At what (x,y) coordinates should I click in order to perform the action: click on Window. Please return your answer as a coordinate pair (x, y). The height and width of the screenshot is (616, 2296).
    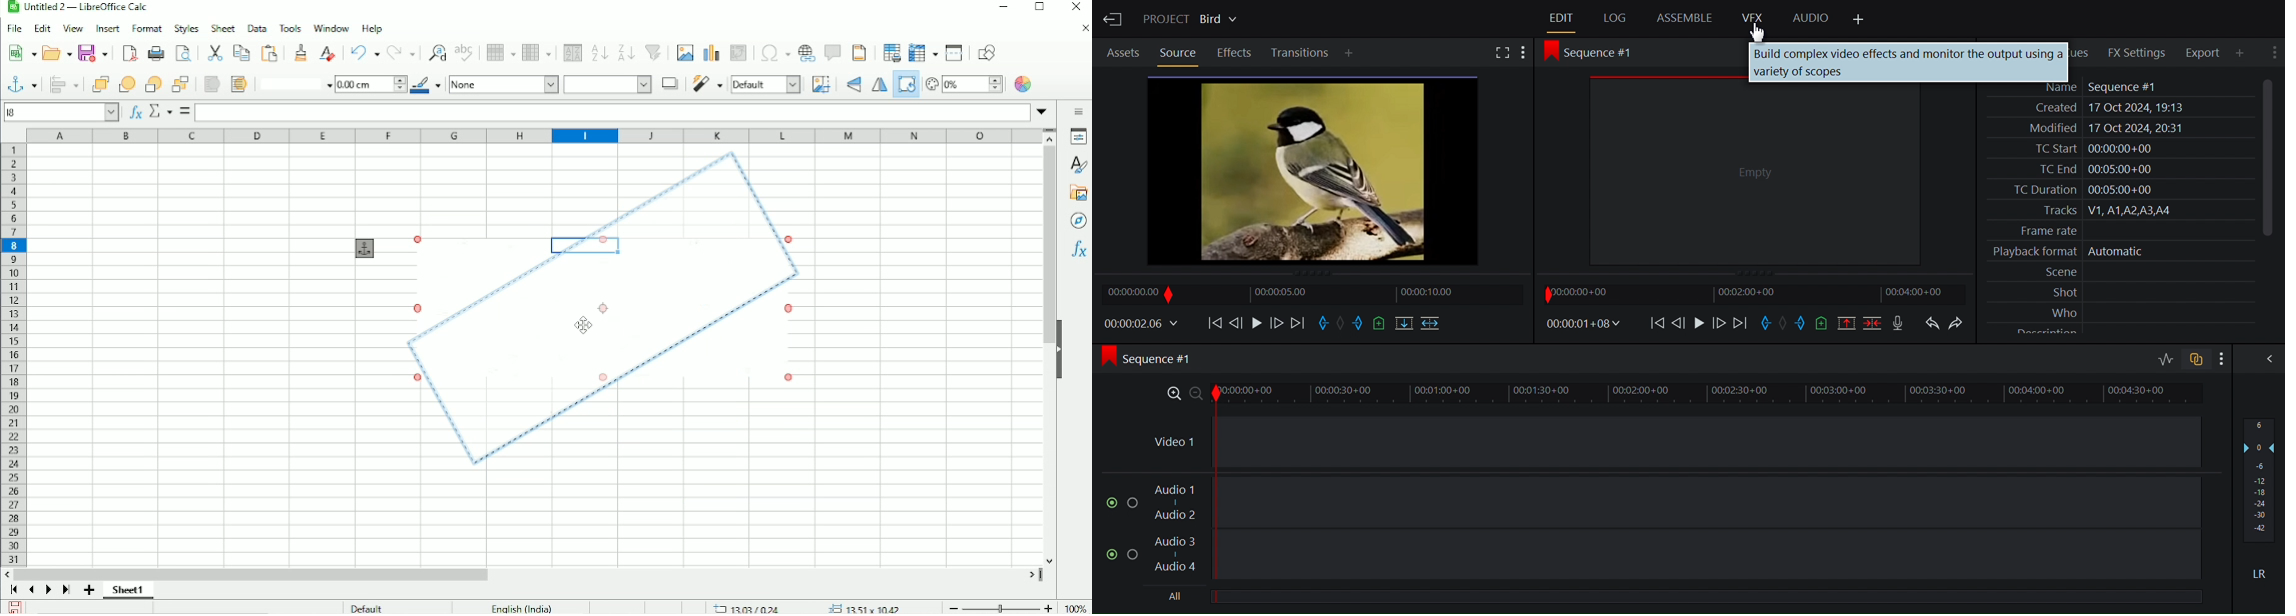
    Looking at the image, I should click on (331, 26).